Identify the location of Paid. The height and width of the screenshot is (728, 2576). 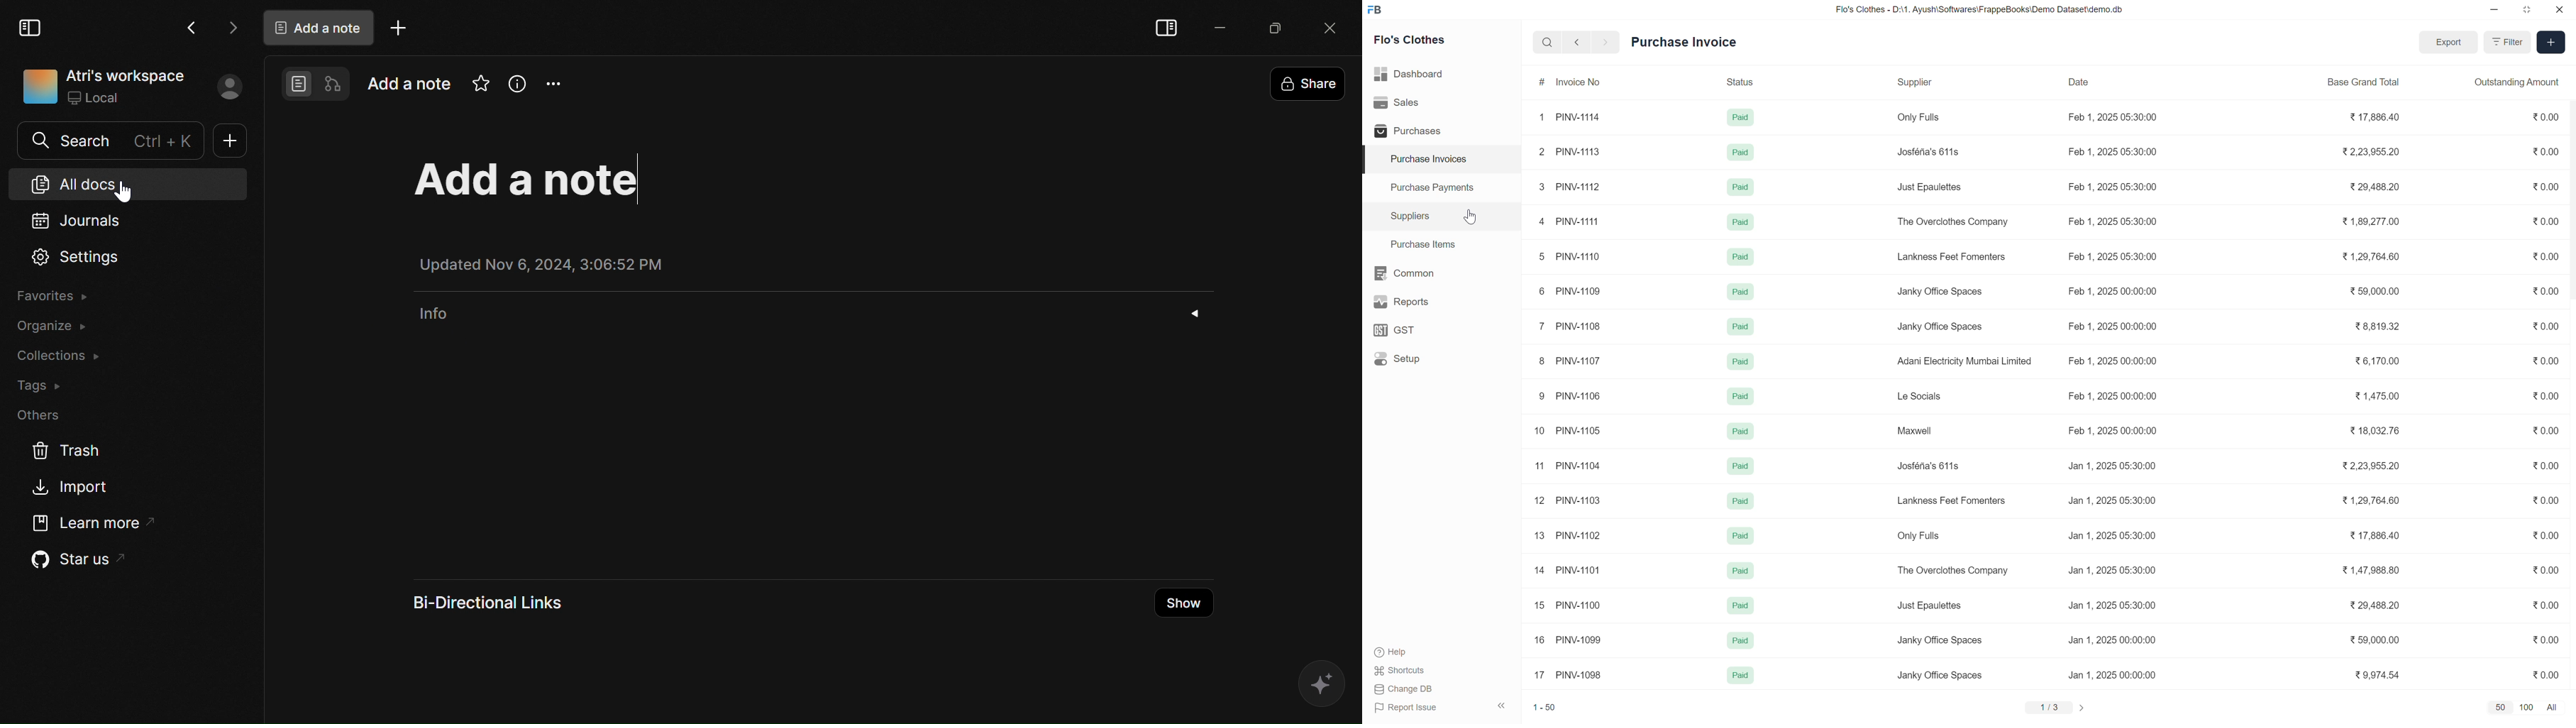
(1740, 362).